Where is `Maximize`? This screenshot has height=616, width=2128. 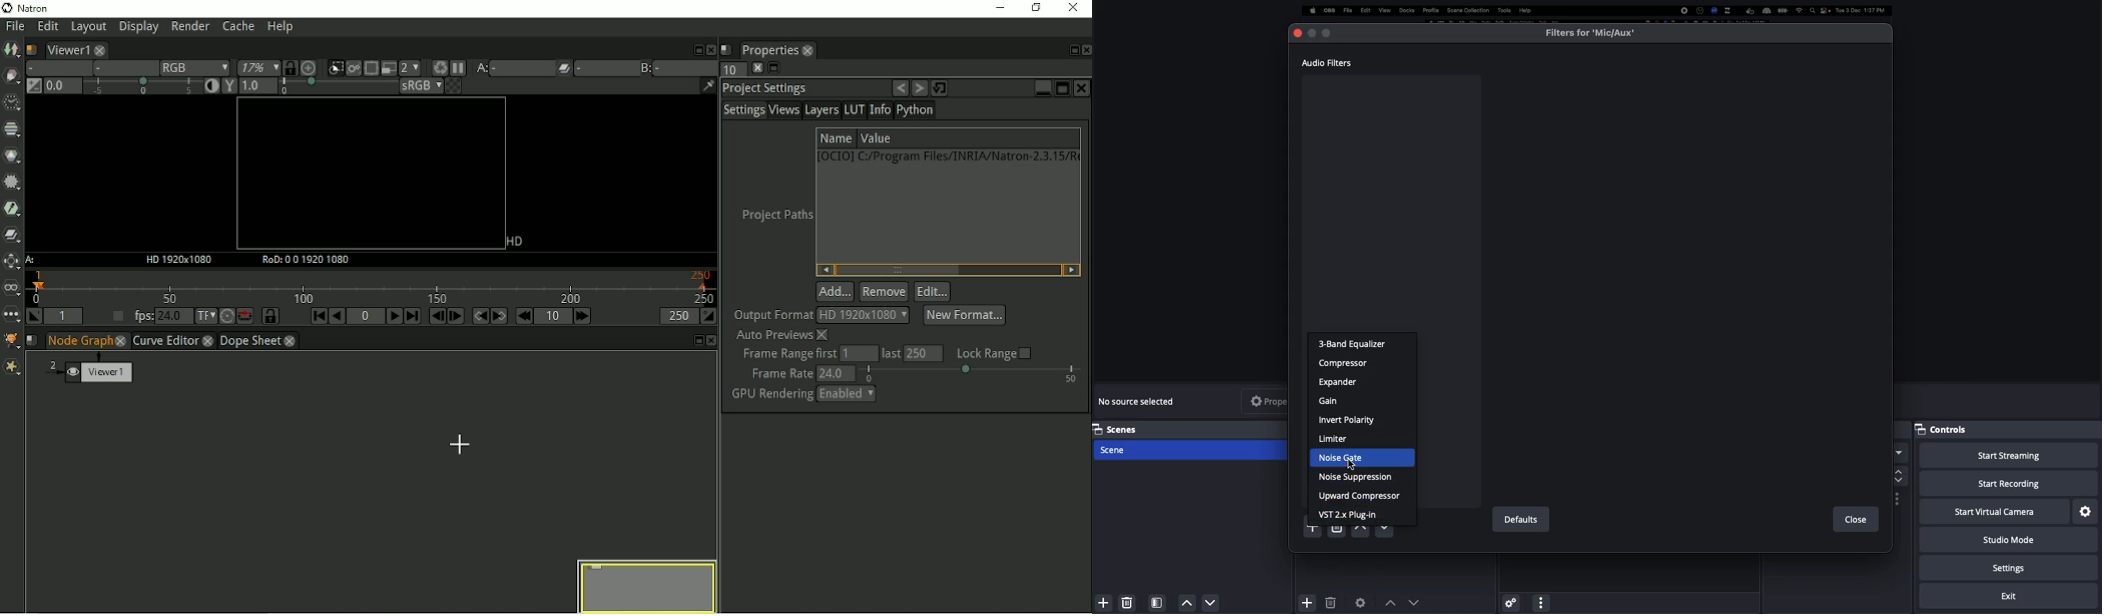 Maximize is located at coordinates (1341, 32).